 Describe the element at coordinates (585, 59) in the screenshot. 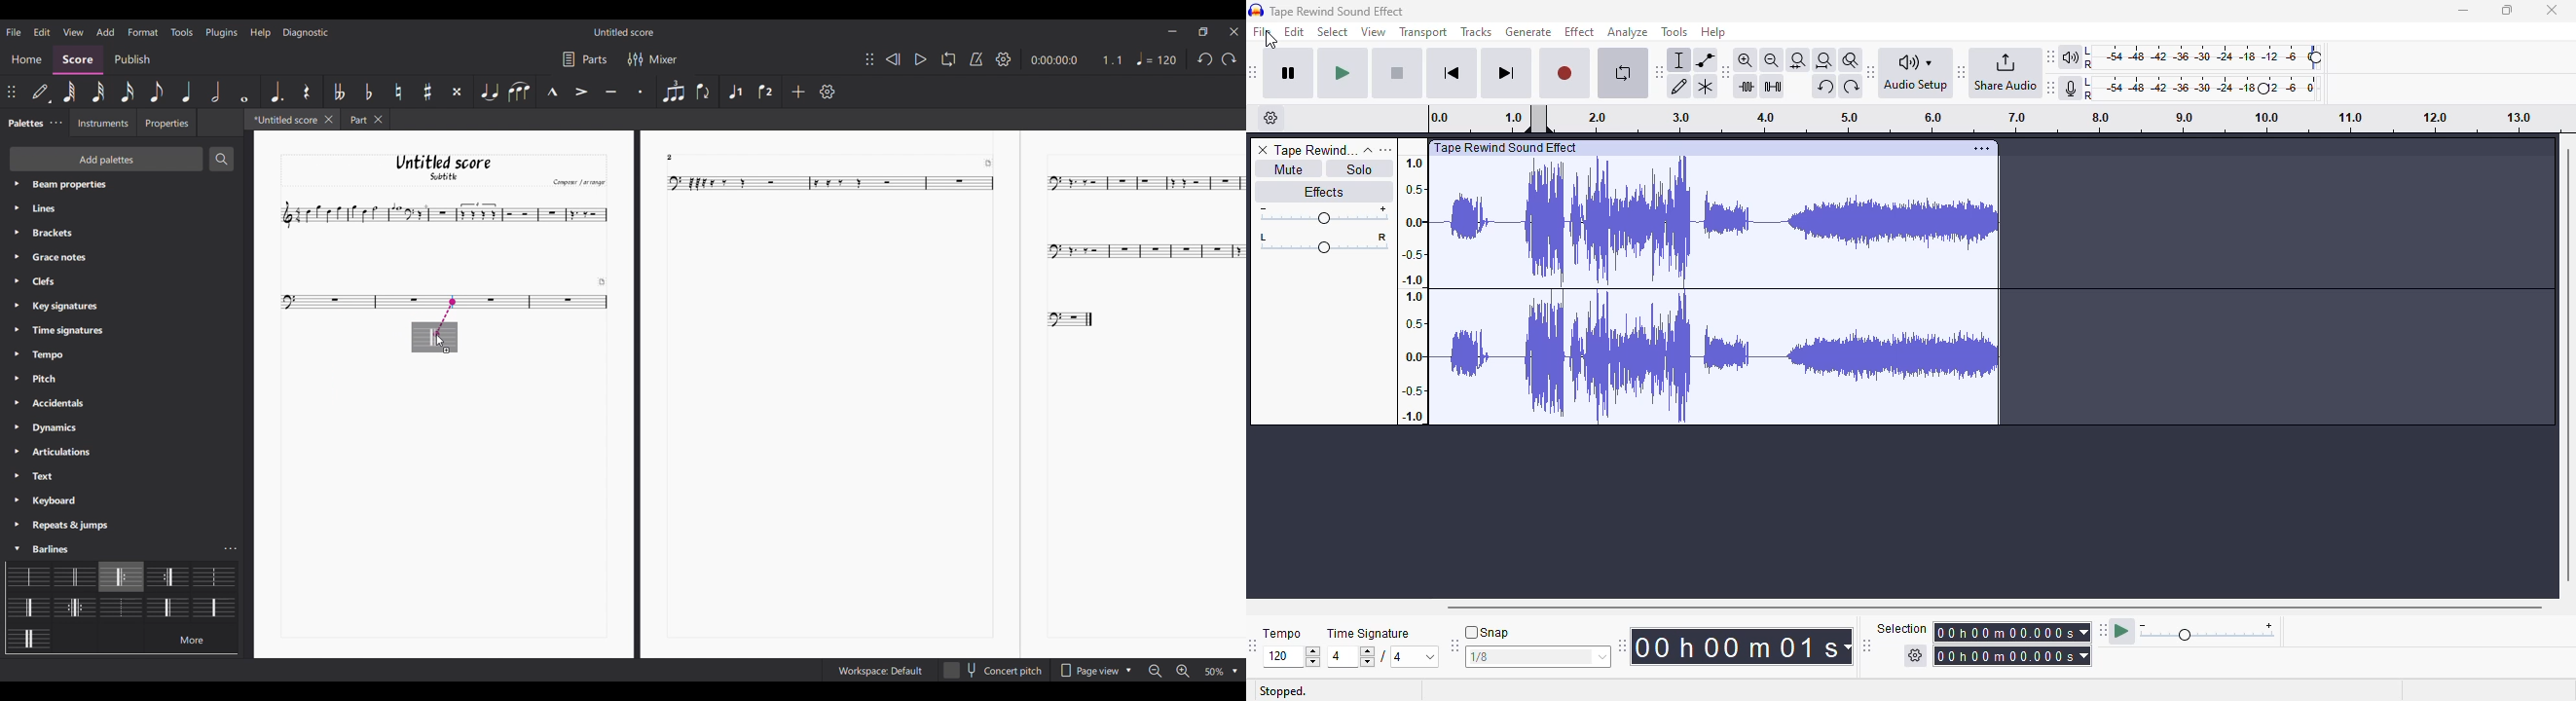

I see `Parts settings` at that location.